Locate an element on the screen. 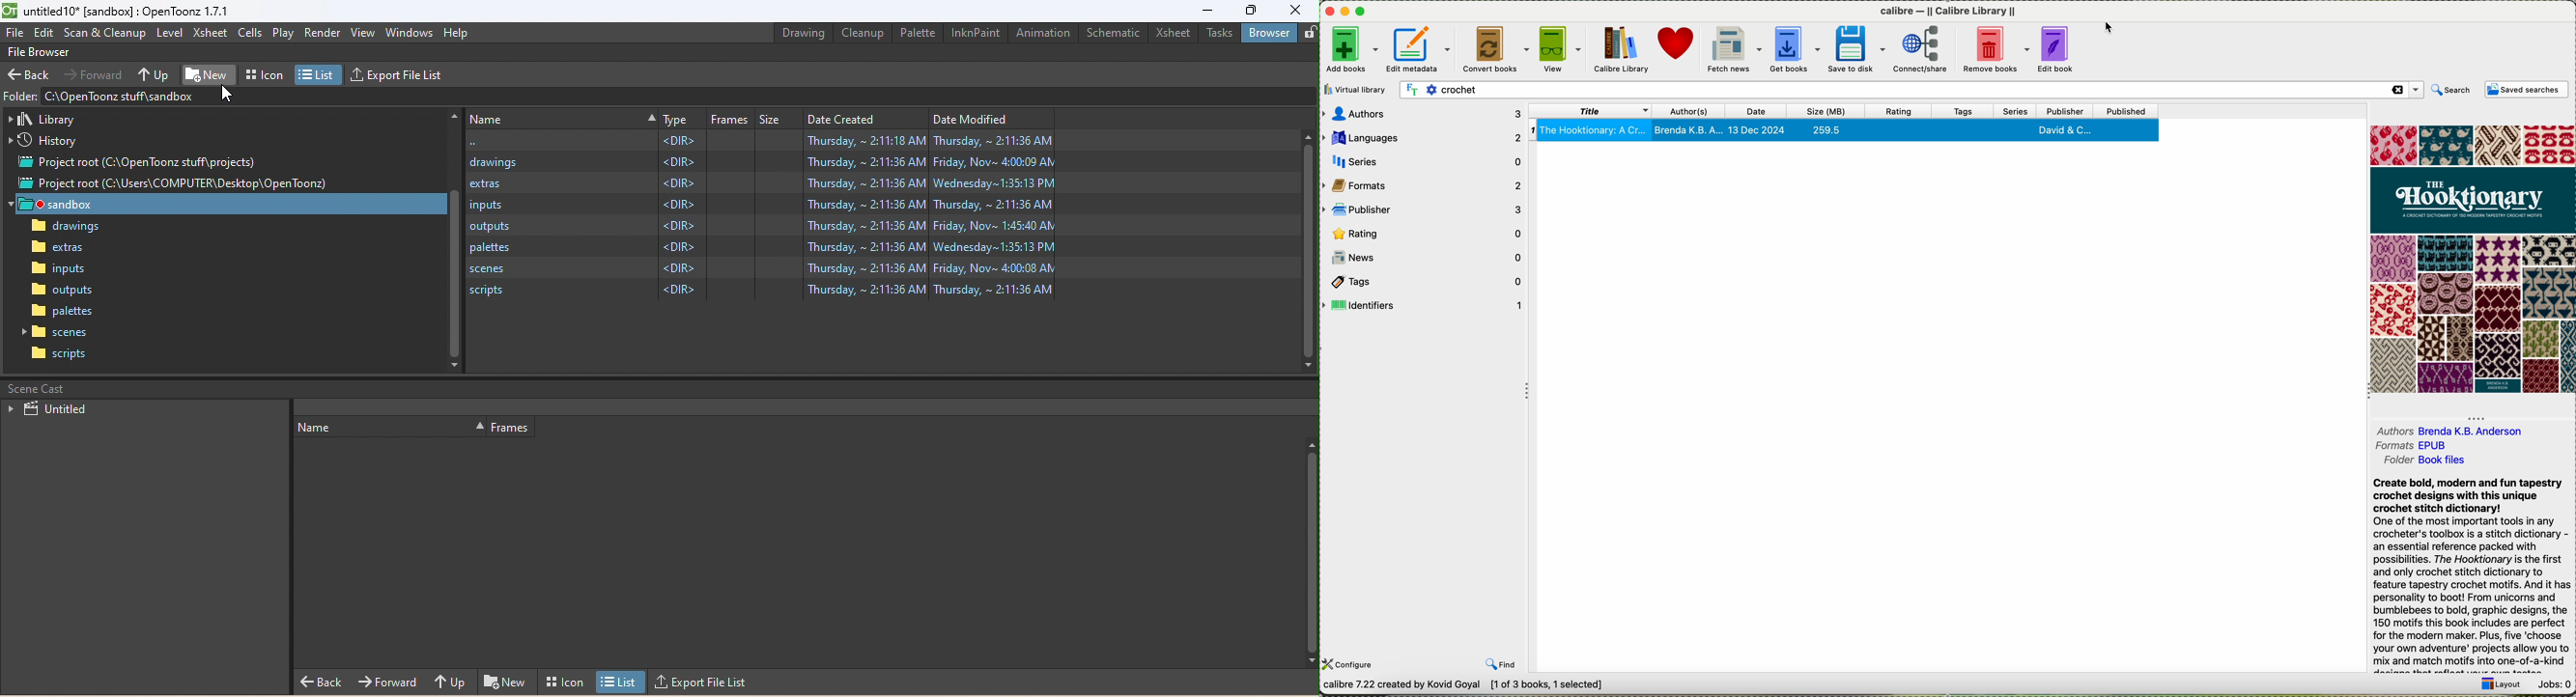  Export file list is located at coordinates (704, 683).